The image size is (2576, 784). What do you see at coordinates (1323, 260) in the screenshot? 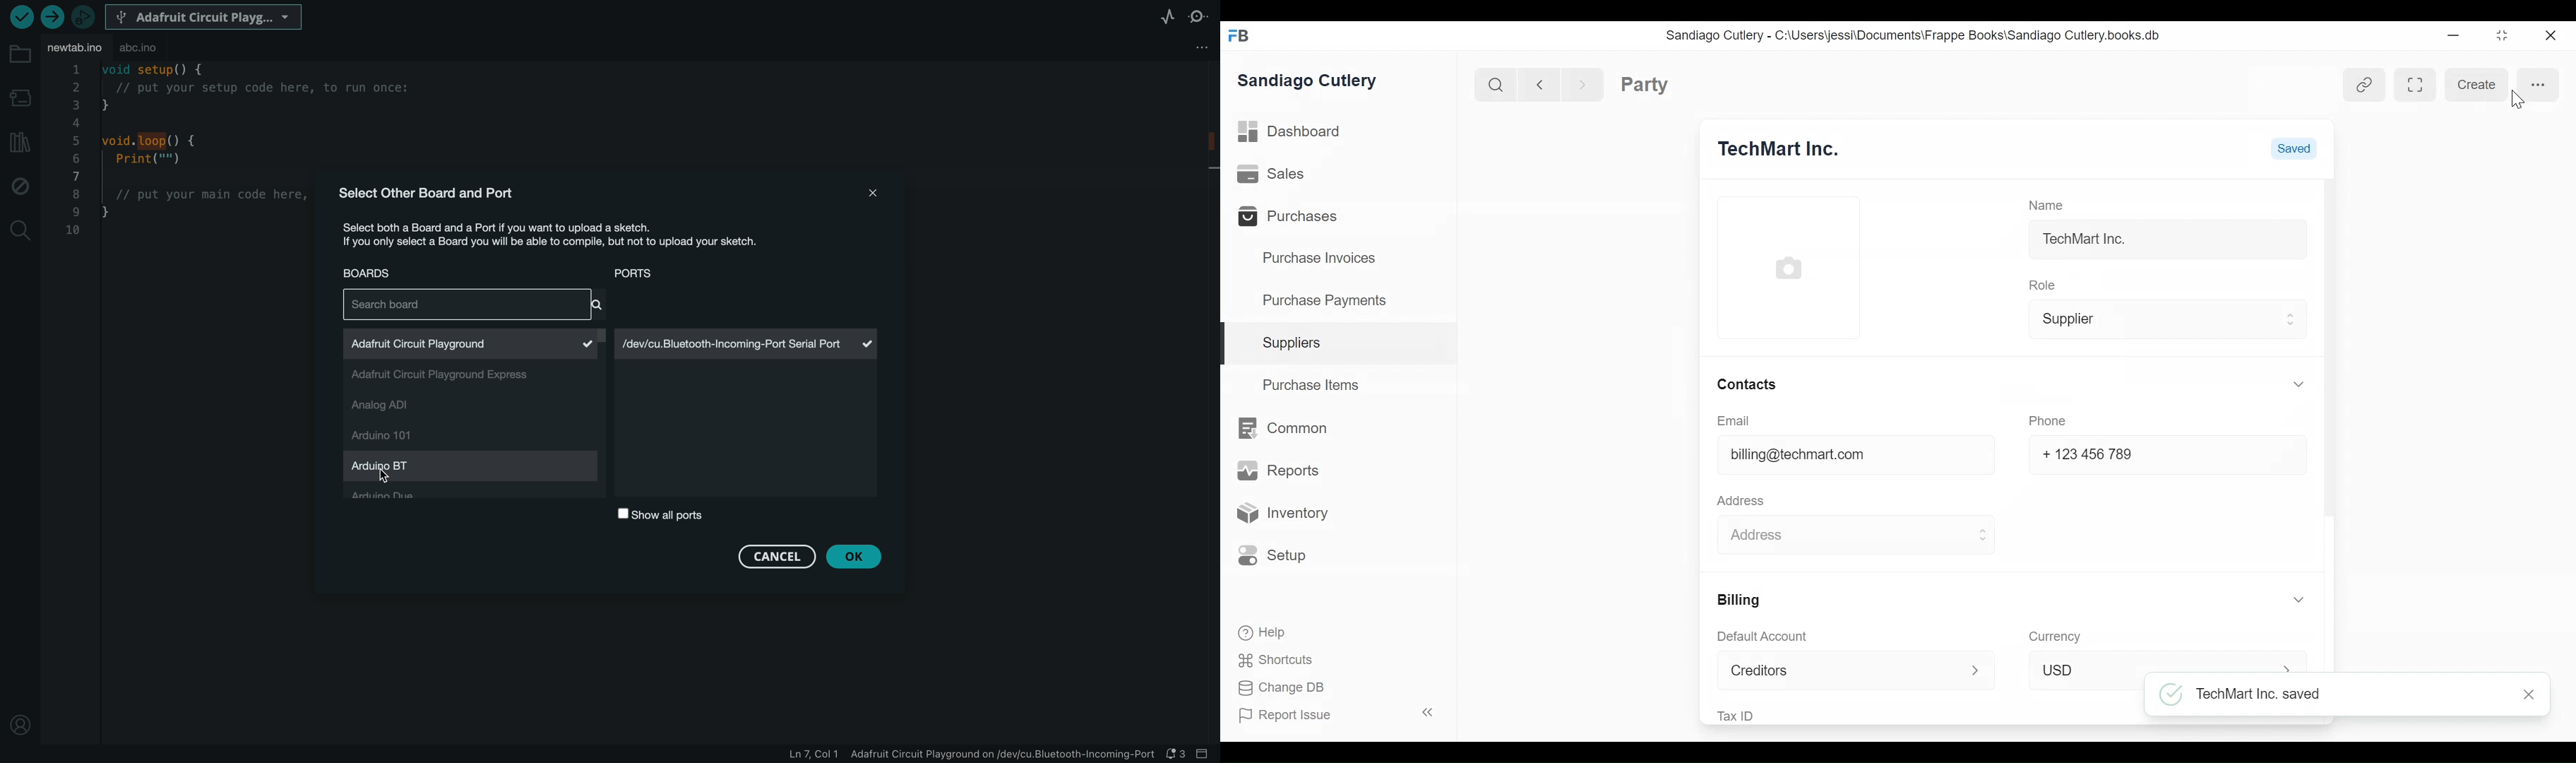
I see `Purchase Invoices` at bounding box center [1323, 260].